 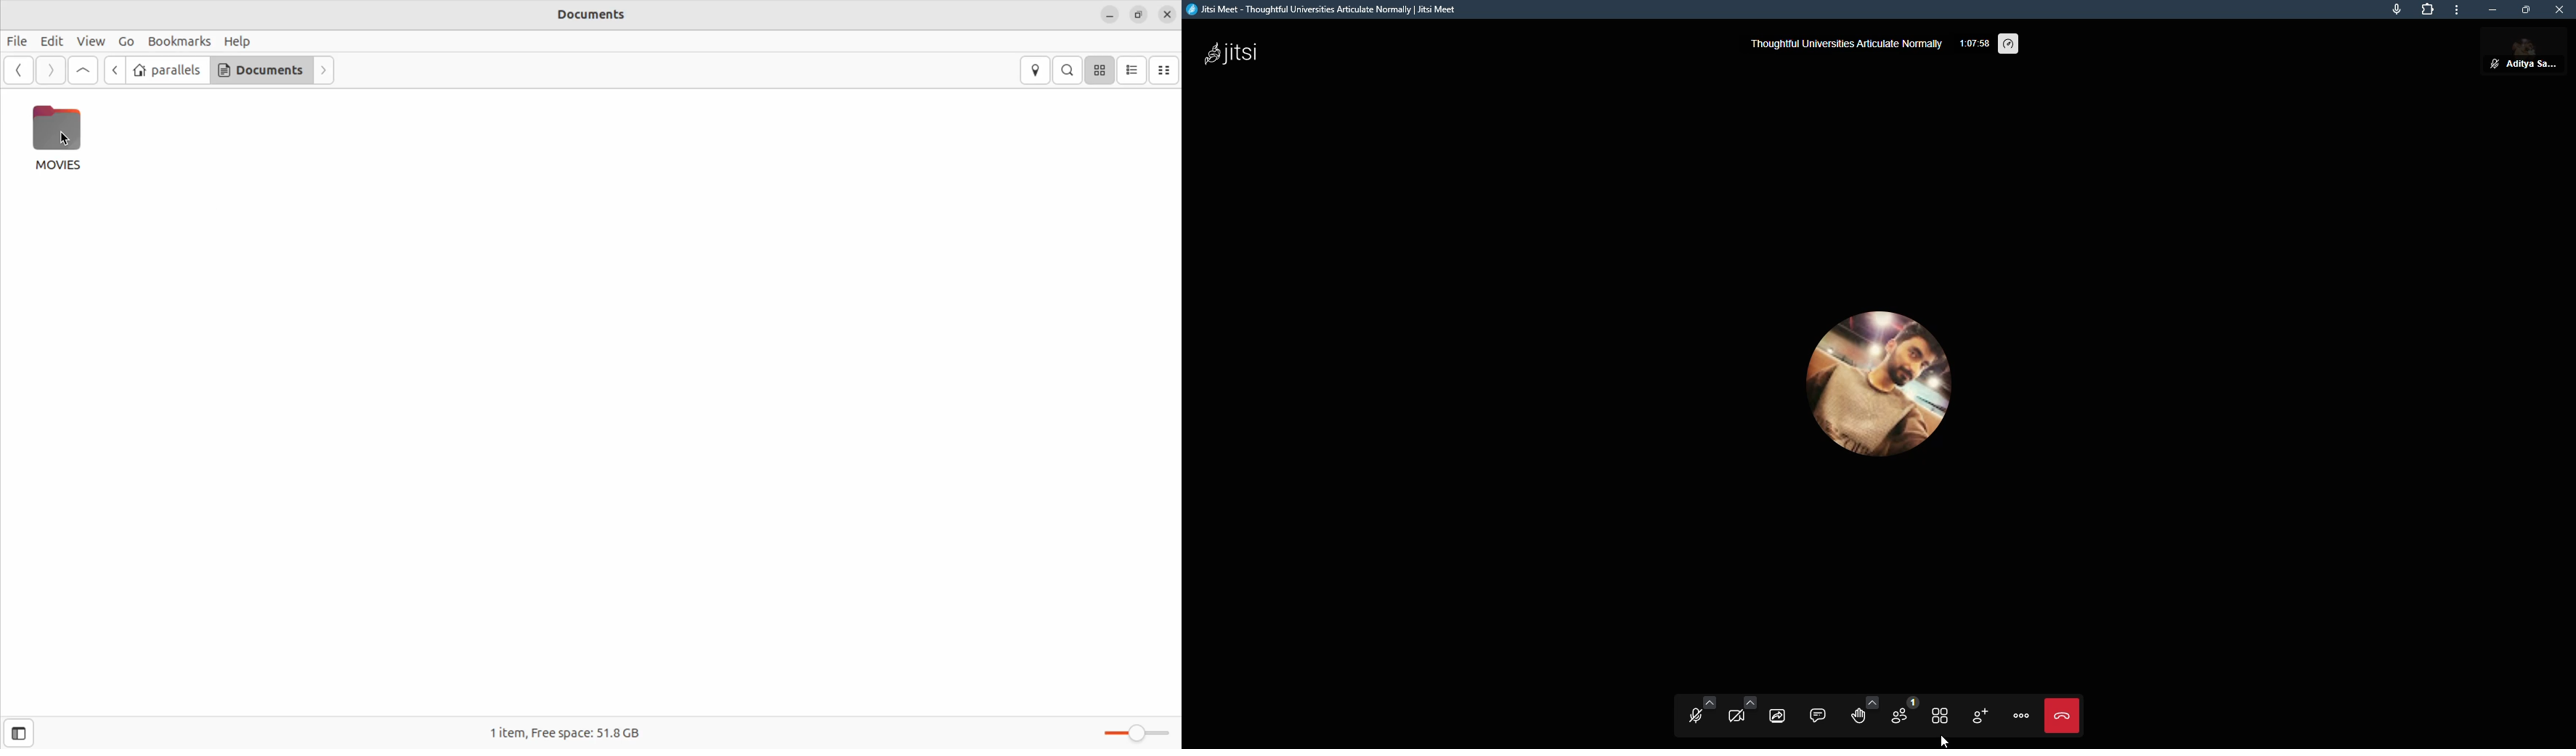 What do you see at coordinates (1905, 713) in the screenshot?
I see `participants` at bounding box center [1905, 713].